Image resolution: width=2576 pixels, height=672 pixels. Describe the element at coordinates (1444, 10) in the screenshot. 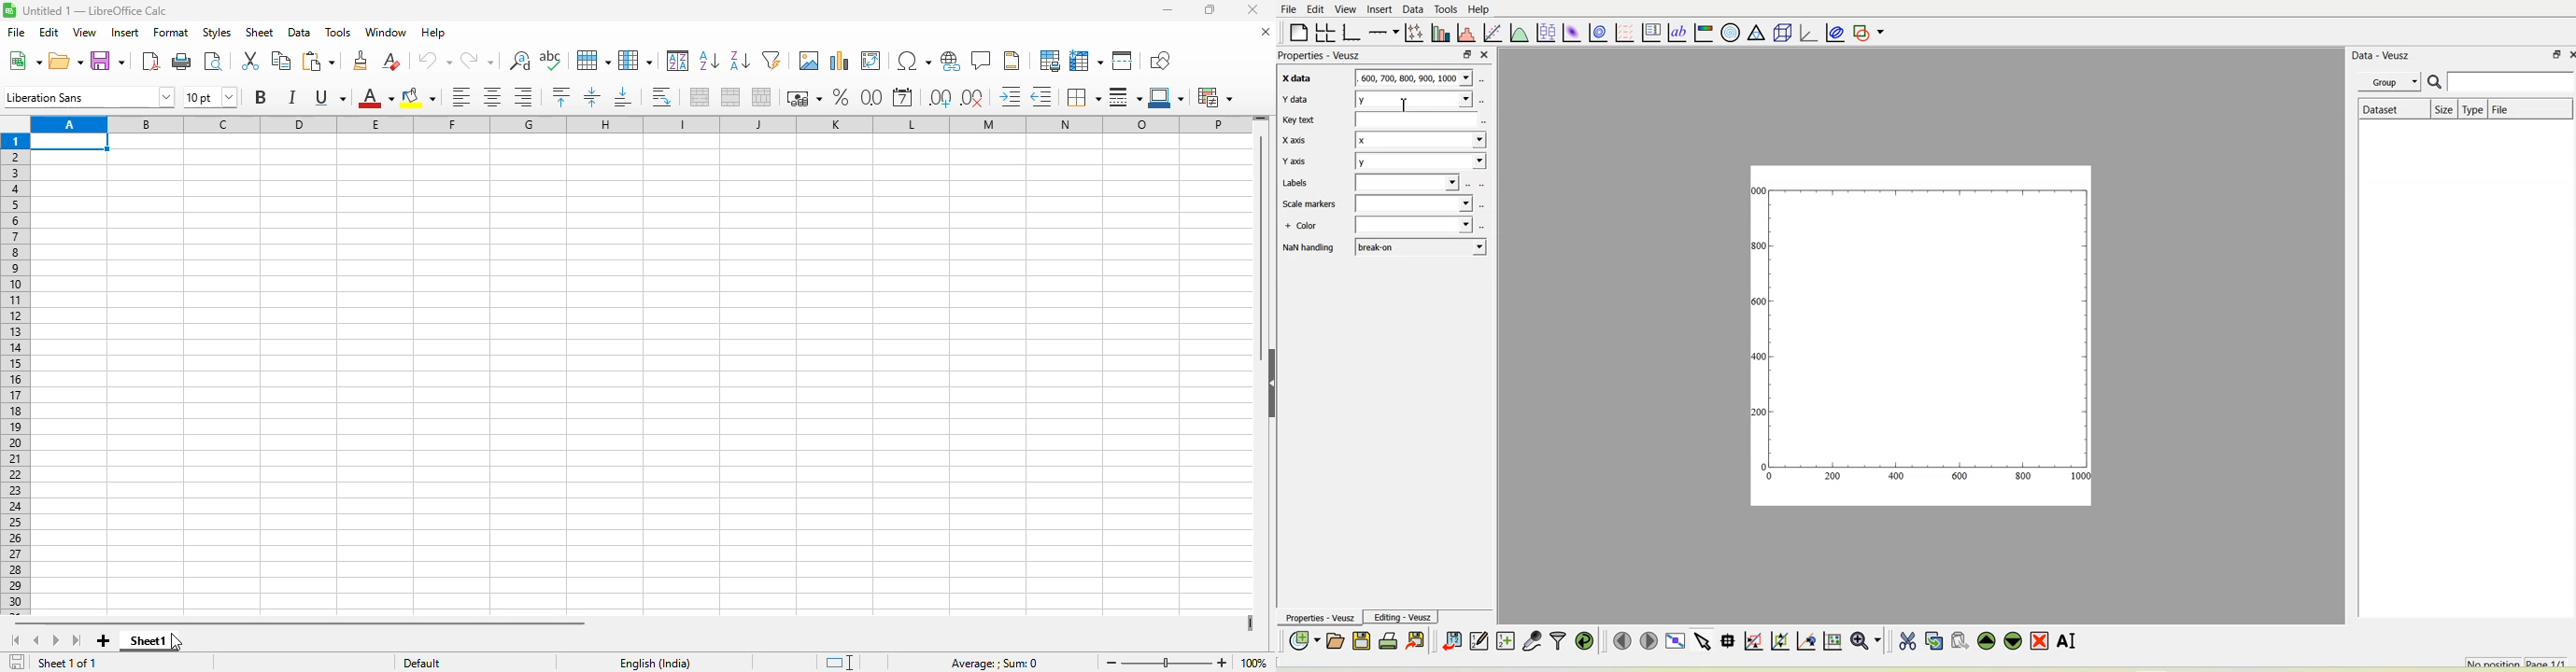

I see `Tools` at that location.